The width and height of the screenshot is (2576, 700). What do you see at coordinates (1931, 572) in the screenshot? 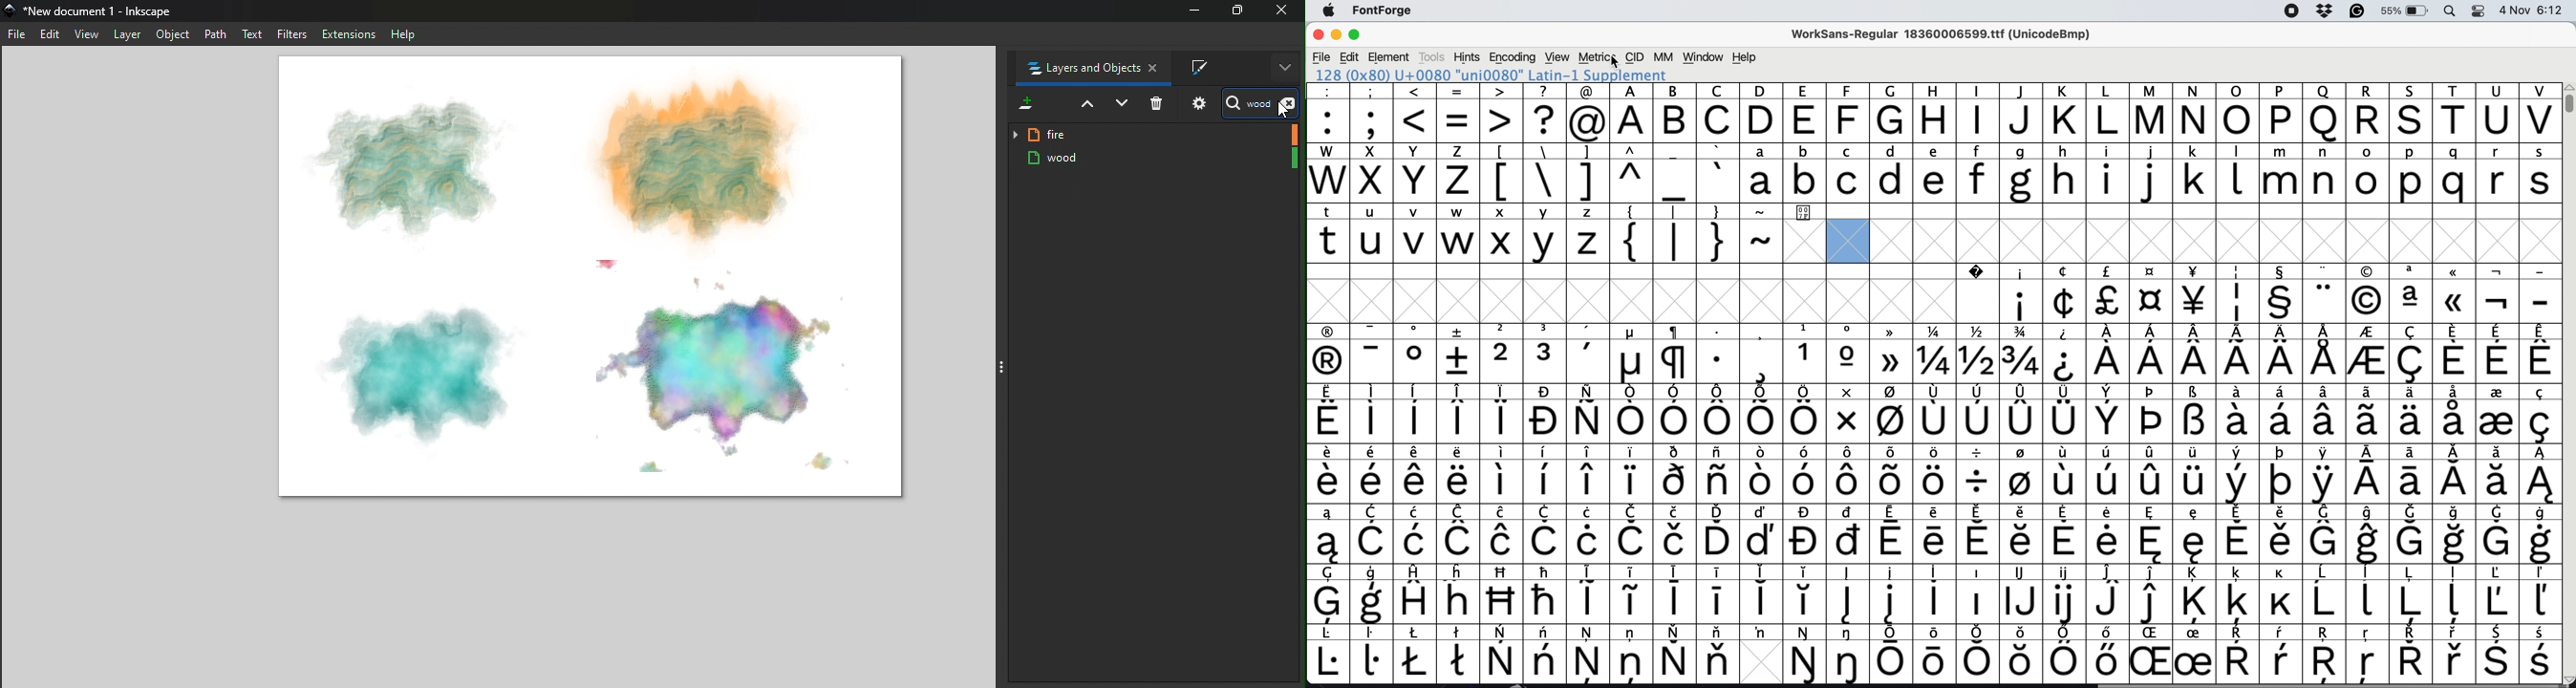
I see `special characters` at bounding box center [1931, 572].